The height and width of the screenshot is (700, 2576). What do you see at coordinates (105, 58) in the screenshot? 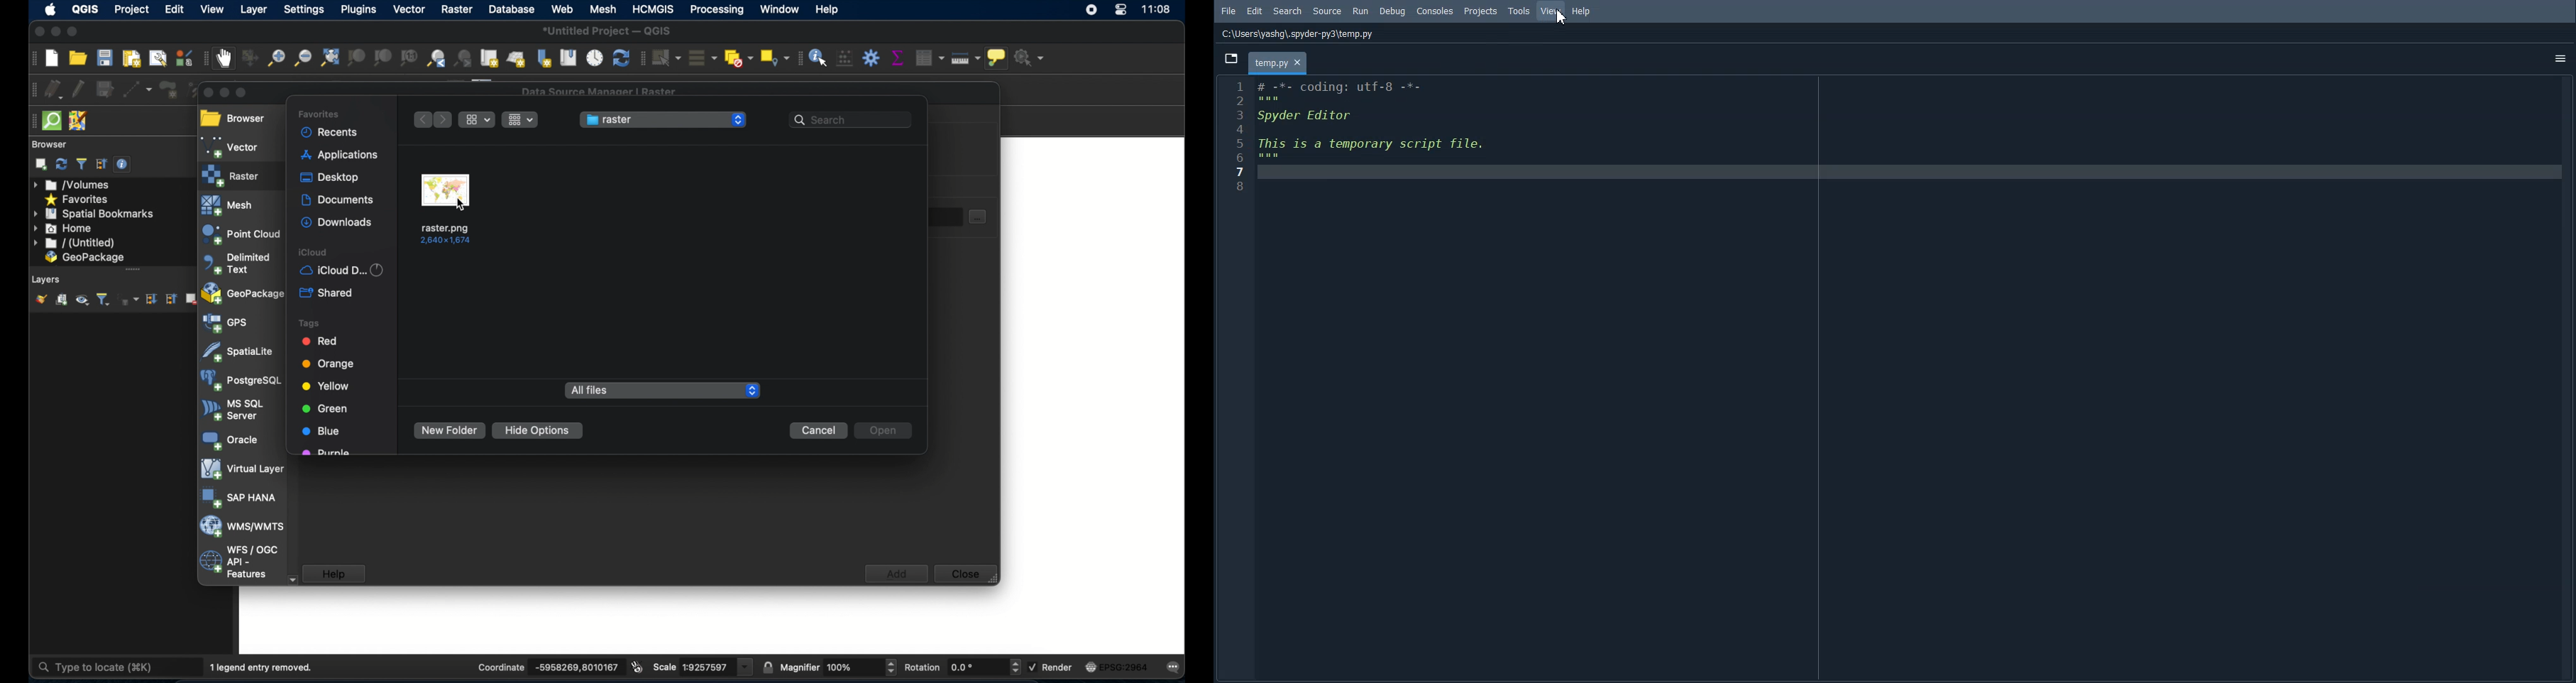
I see `save project` at bounding box center [105, 58].